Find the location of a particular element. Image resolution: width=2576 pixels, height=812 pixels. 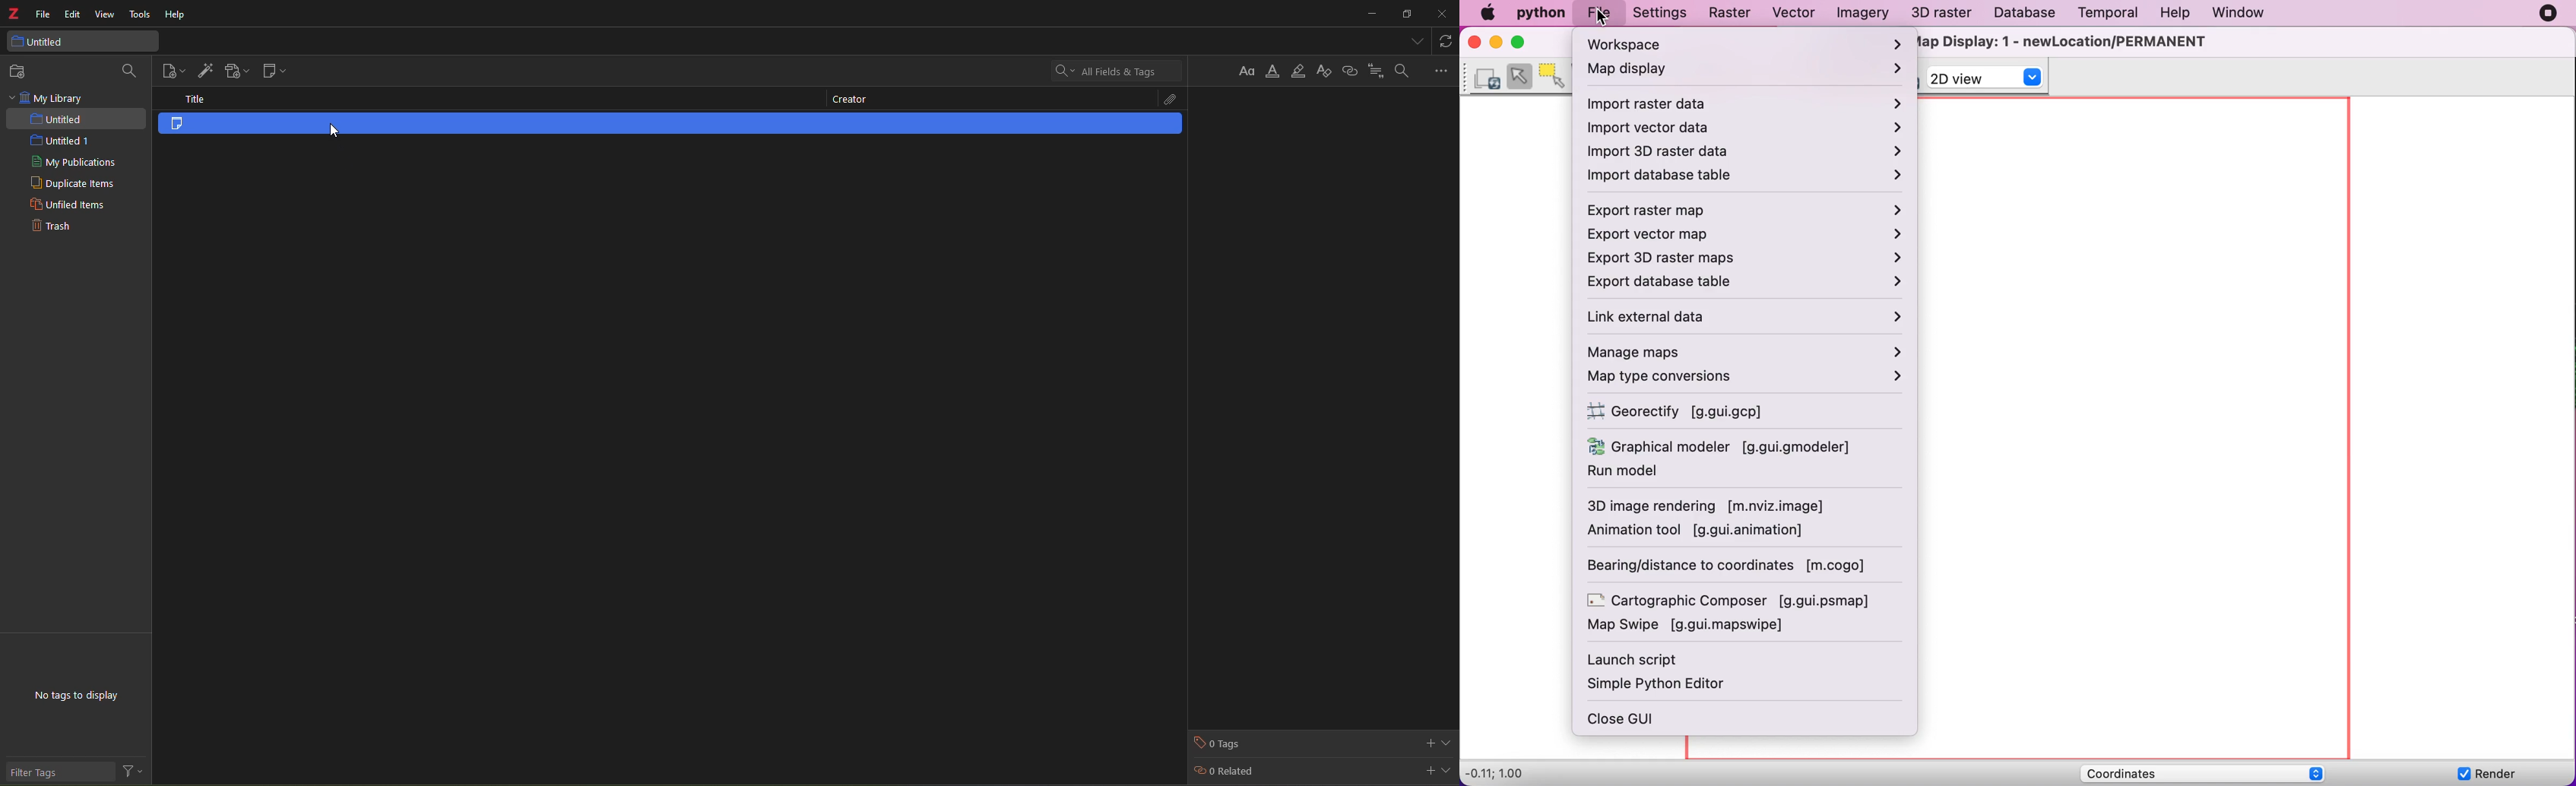

my publications is located at coordinates (78, 163).